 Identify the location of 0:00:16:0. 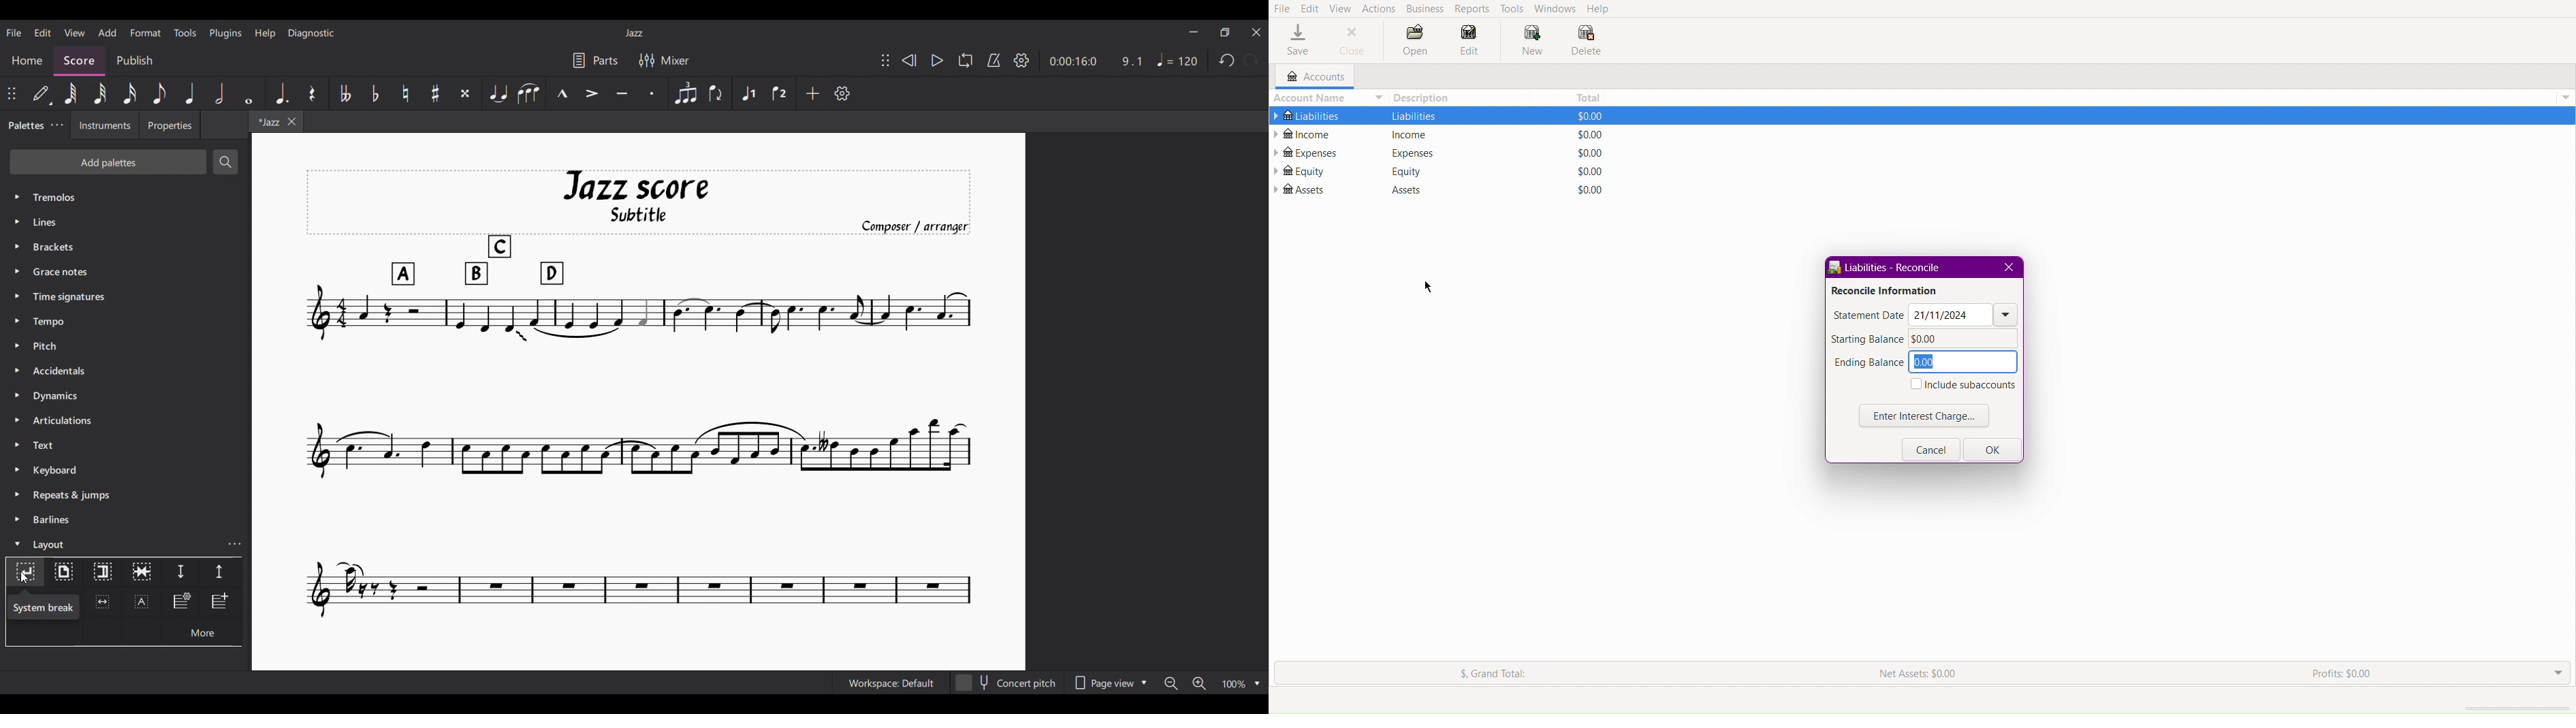
(1072, 61).